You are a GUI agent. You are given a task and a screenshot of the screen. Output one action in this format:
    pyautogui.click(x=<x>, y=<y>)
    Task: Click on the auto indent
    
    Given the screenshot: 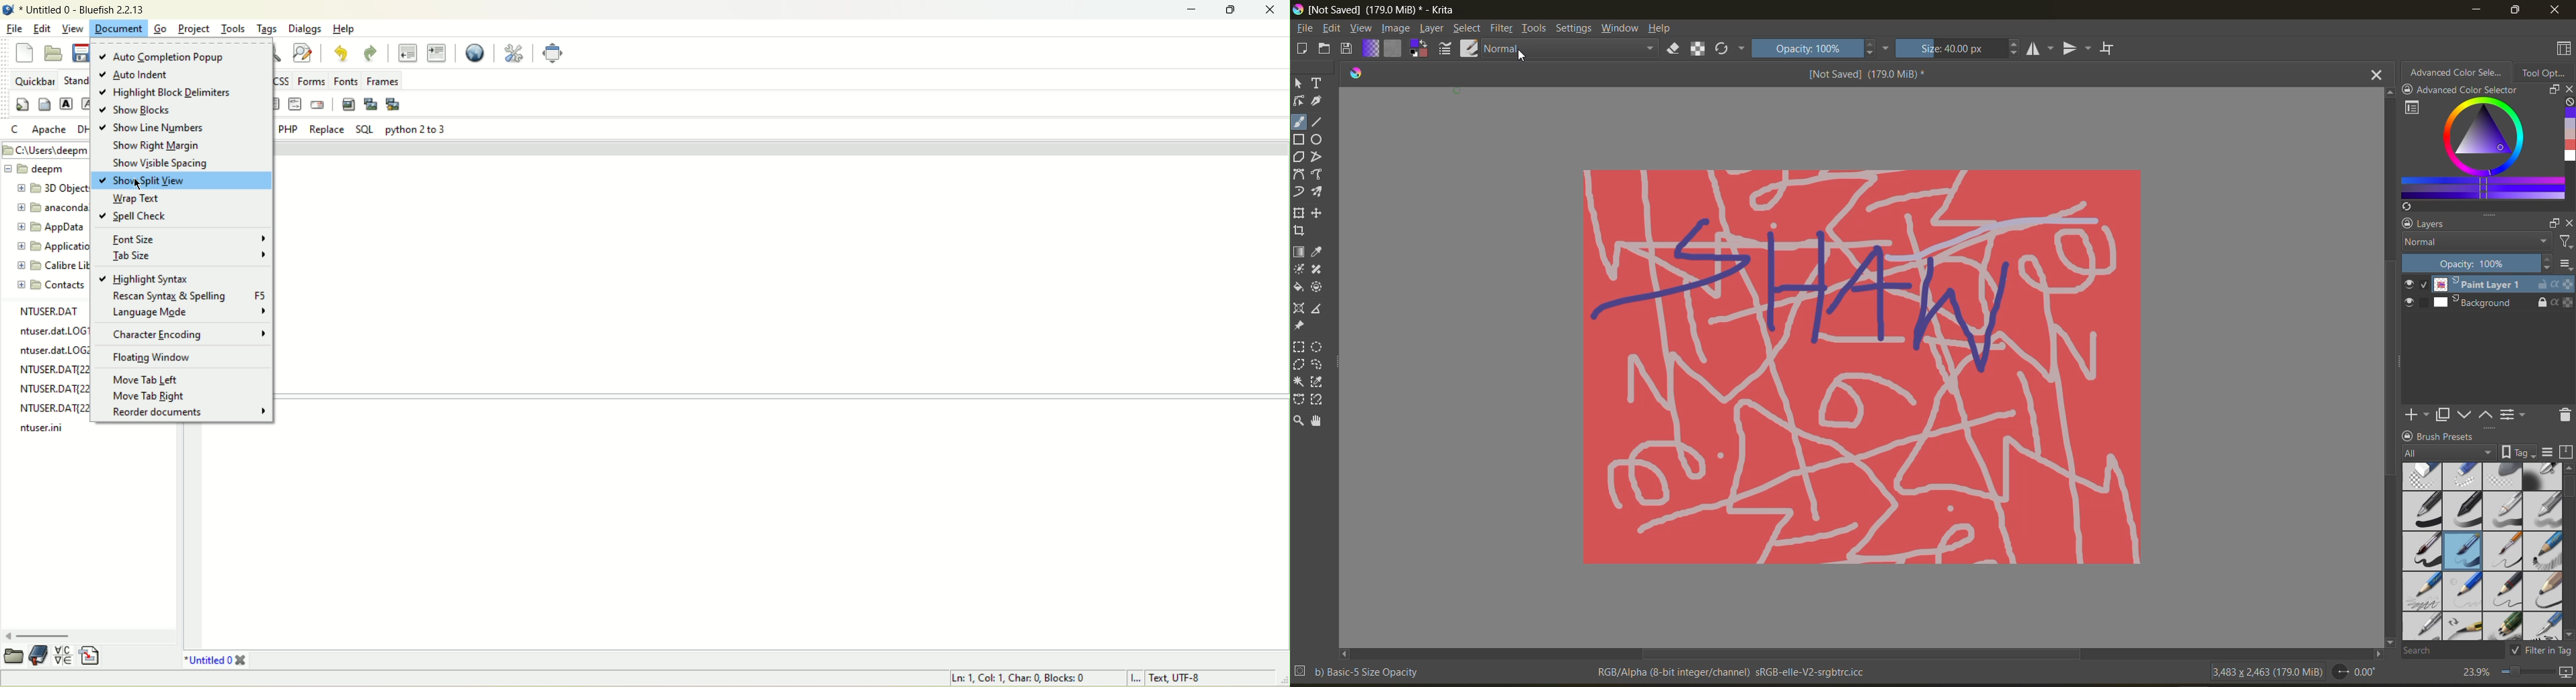 What is the action you would take?
    pyautogui.click(x=163, y=76)
    